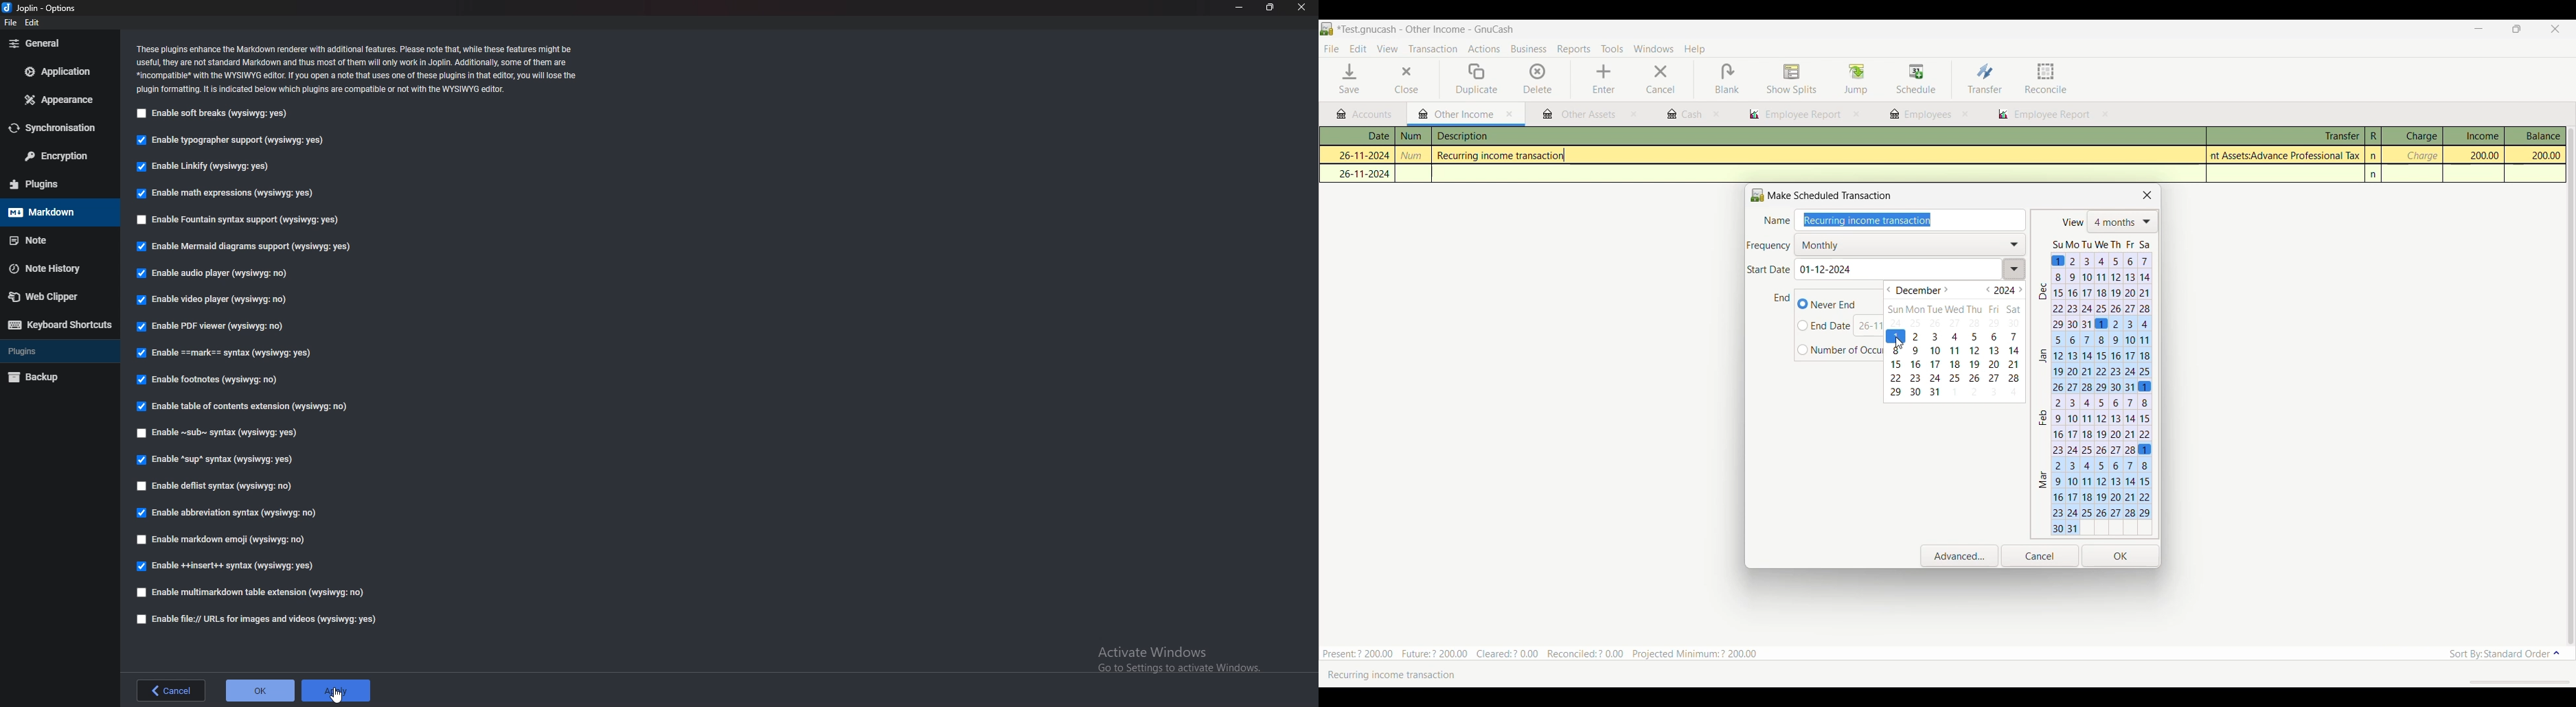  Describe the element at coordinates (213, 459) in the screenshot. I see `enable Sup syntax` at that location.